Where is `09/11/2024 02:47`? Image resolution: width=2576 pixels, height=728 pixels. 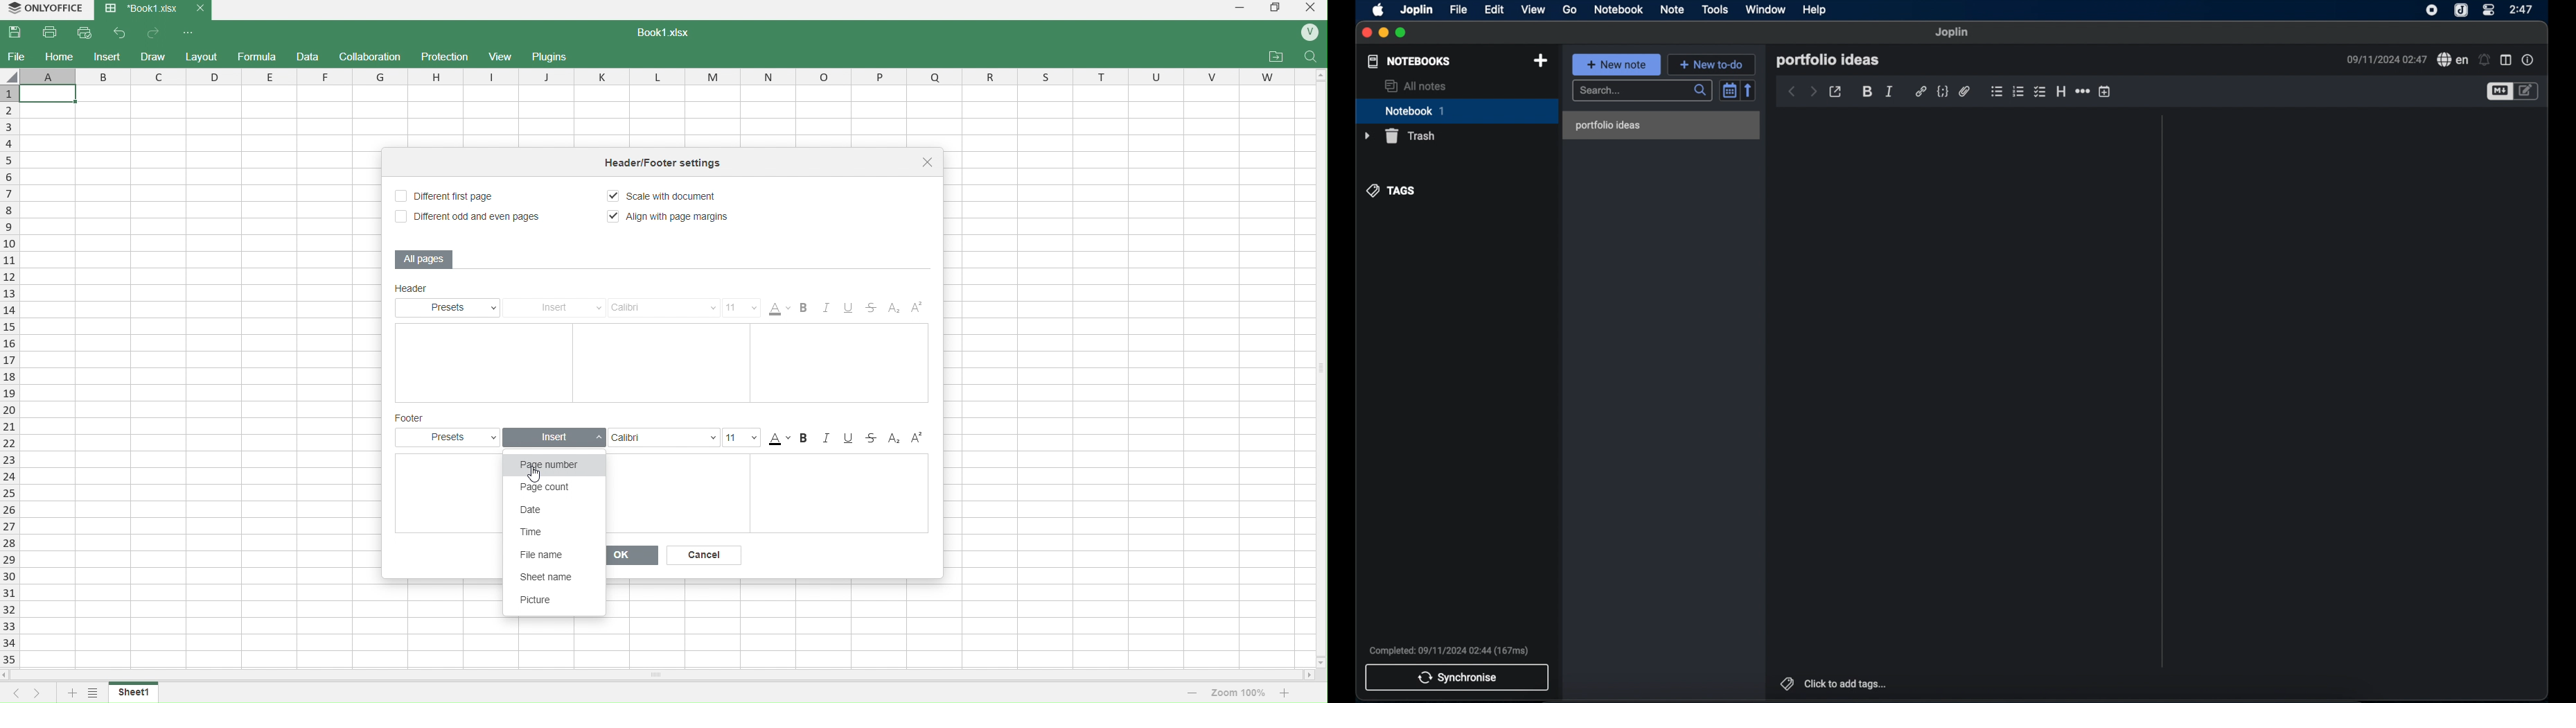 09/11/2024 02:47 is located at coordinates (2383, 59).